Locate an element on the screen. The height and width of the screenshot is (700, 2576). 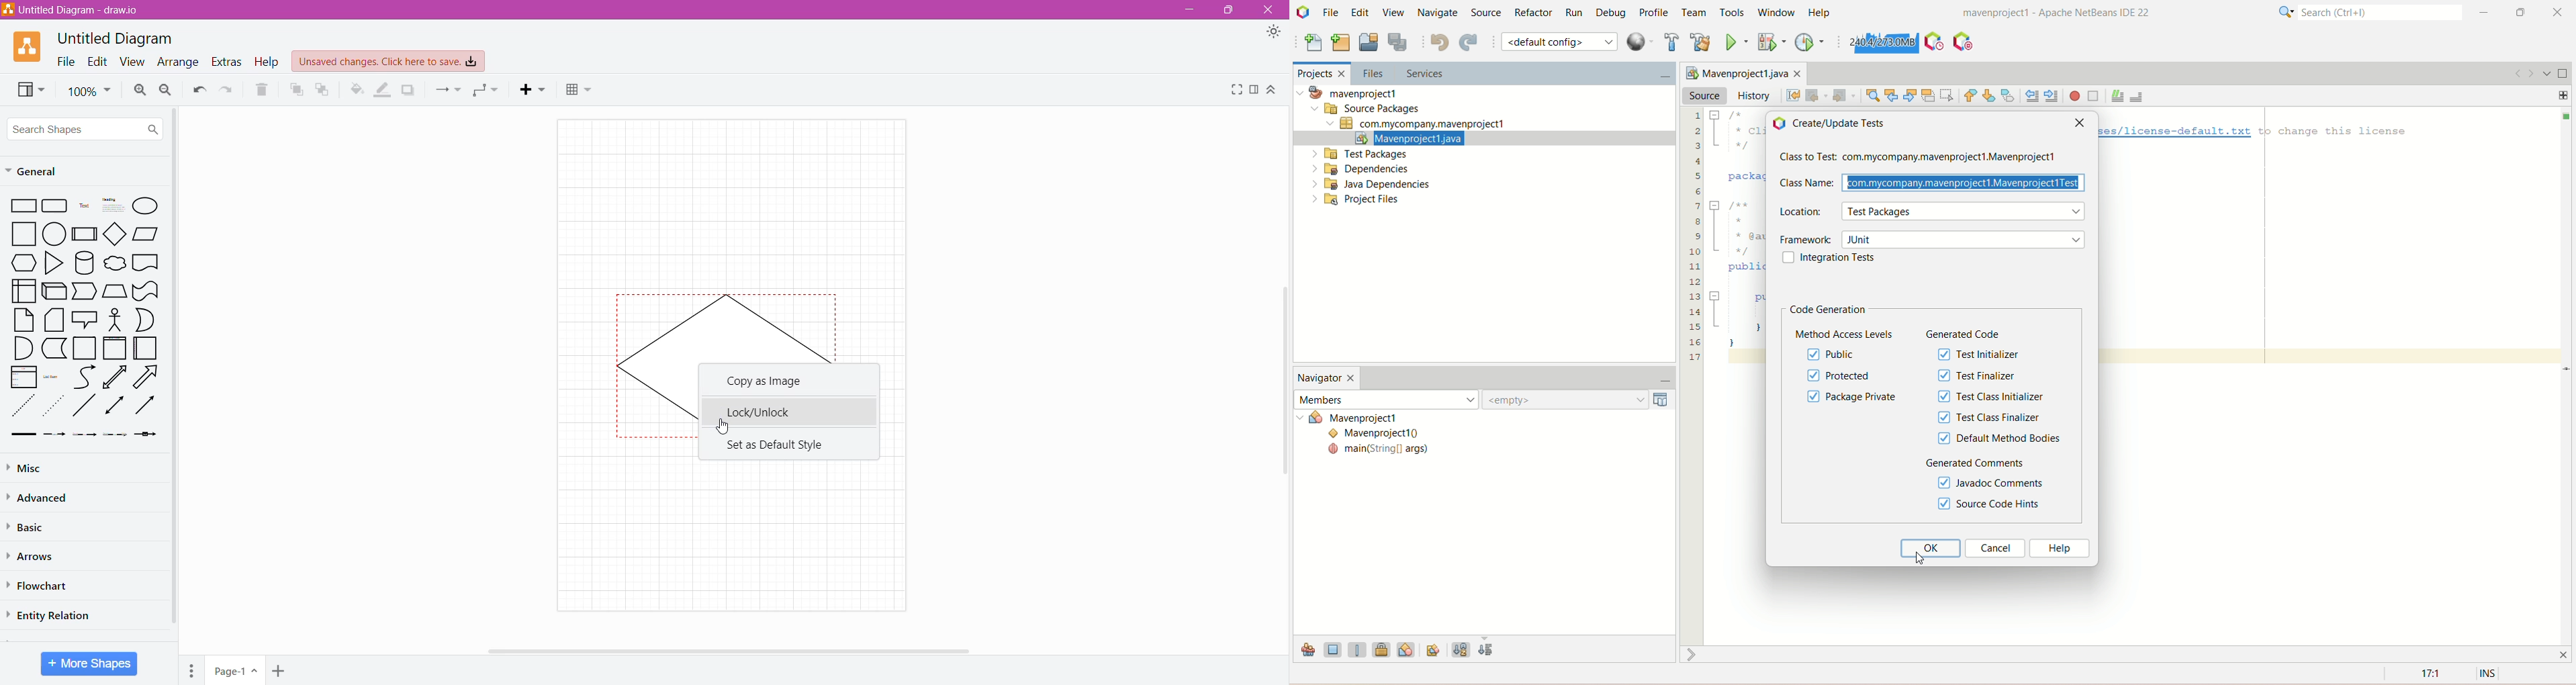
Entity Relation is located at coordinates (52, 614).